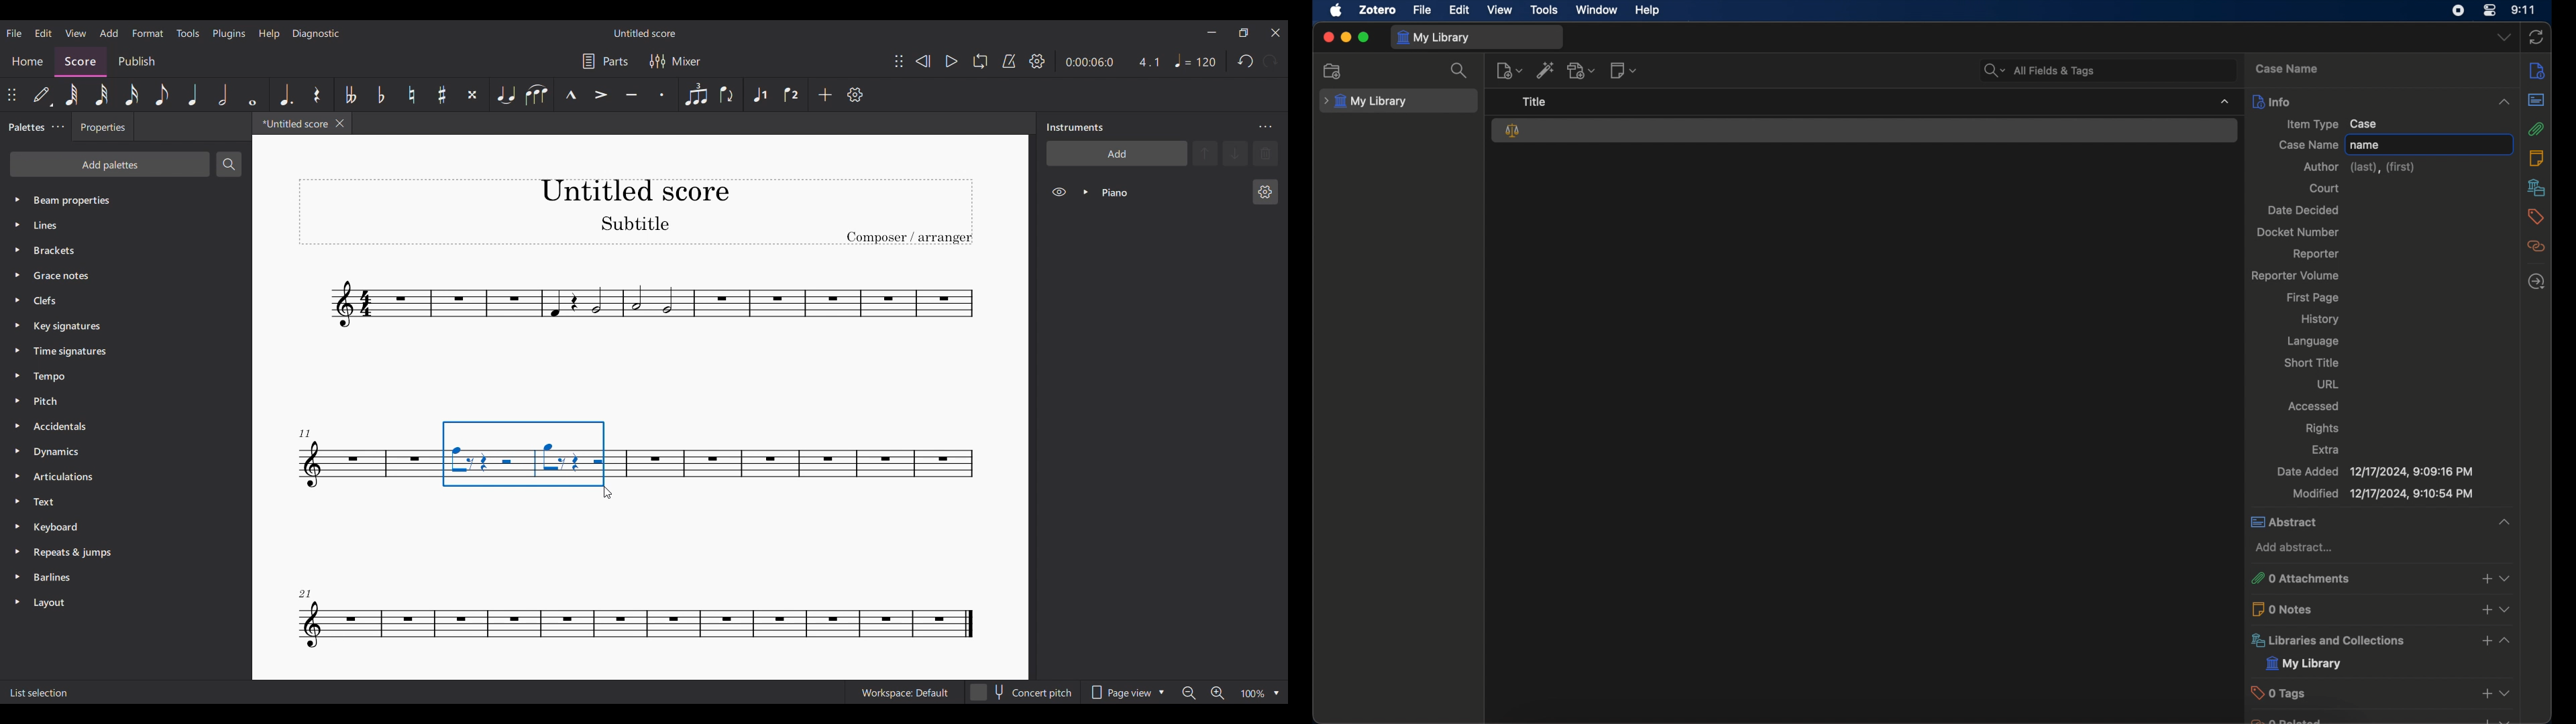 Image resolution: width=2576 pixels, height=728 pixels. Describe the element at coordinates (635, 212) in the screenshot. I see `Score title, sub-title and composer / arranger` at that location.